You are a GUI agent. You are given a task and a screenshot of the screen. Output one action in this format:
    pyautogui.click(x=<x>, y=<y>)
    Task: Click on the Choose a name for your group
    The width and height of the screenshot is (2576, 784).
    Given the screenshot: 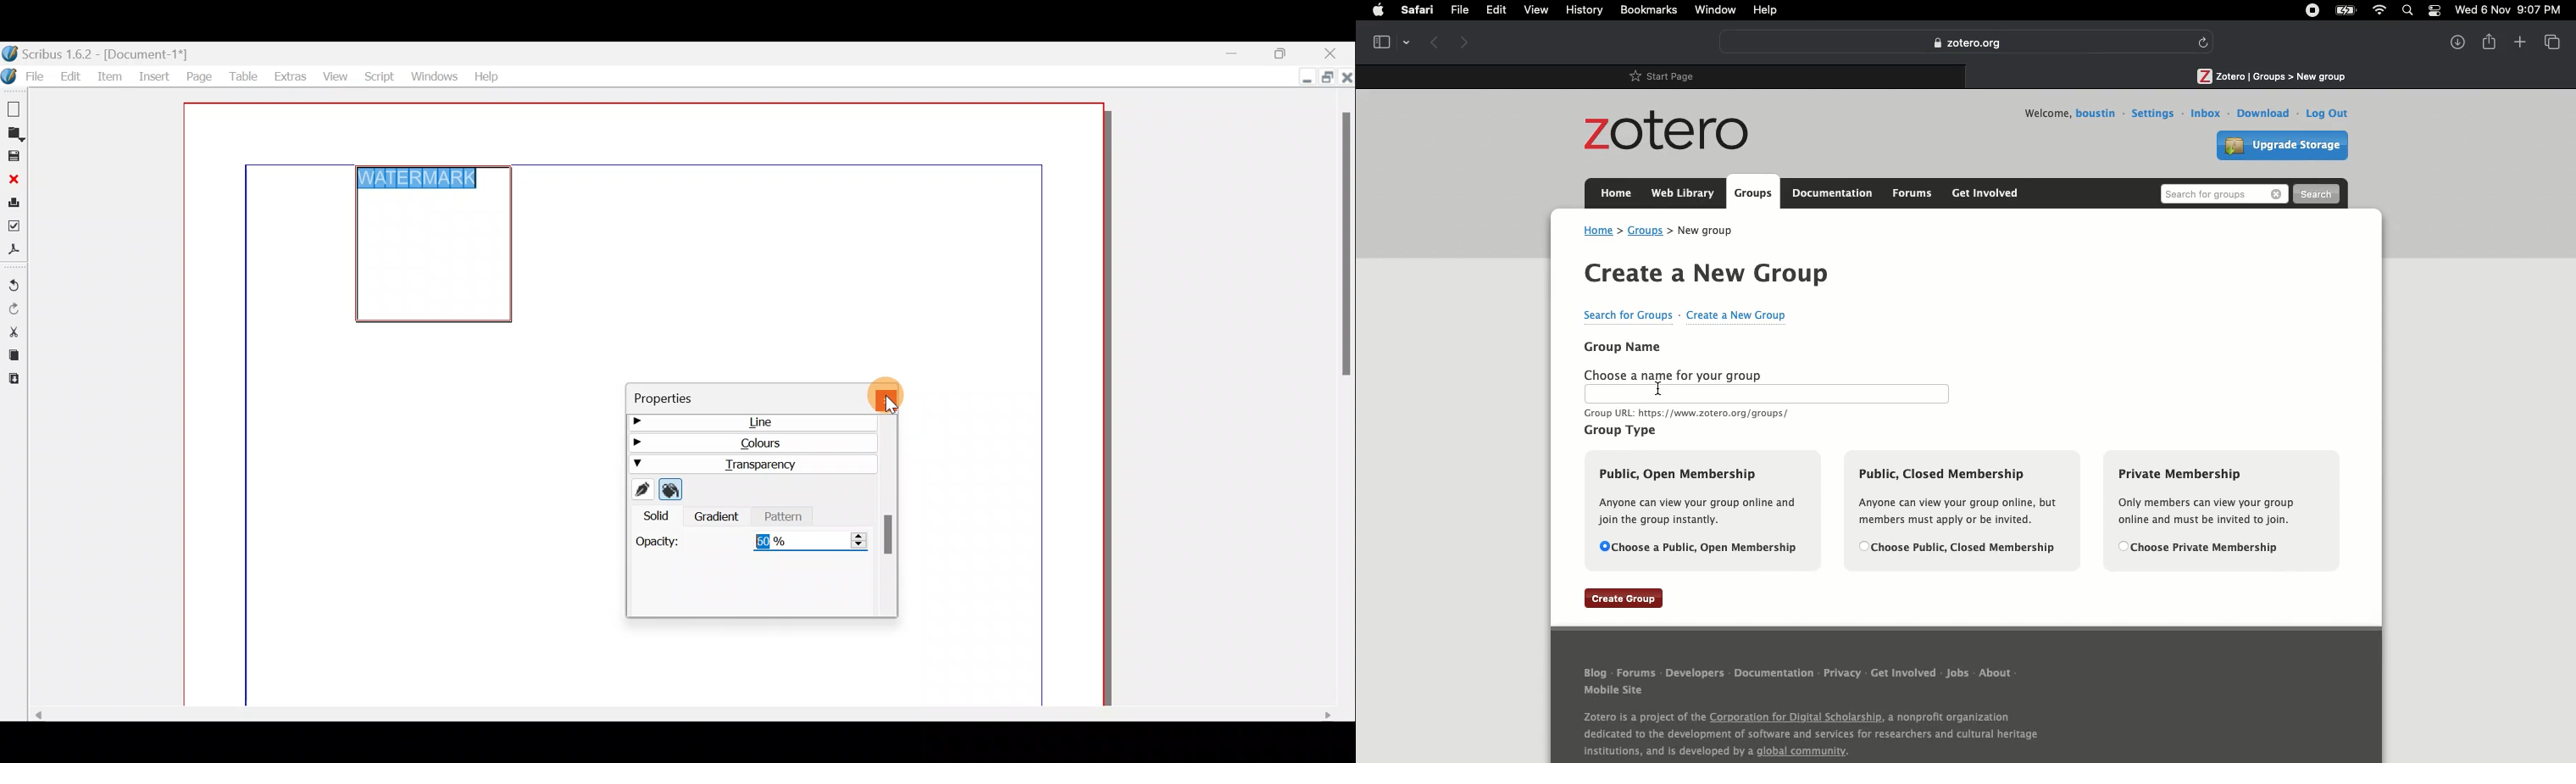 What is the action you would take?
    pyautogui.click(x=1674, y=375)
    